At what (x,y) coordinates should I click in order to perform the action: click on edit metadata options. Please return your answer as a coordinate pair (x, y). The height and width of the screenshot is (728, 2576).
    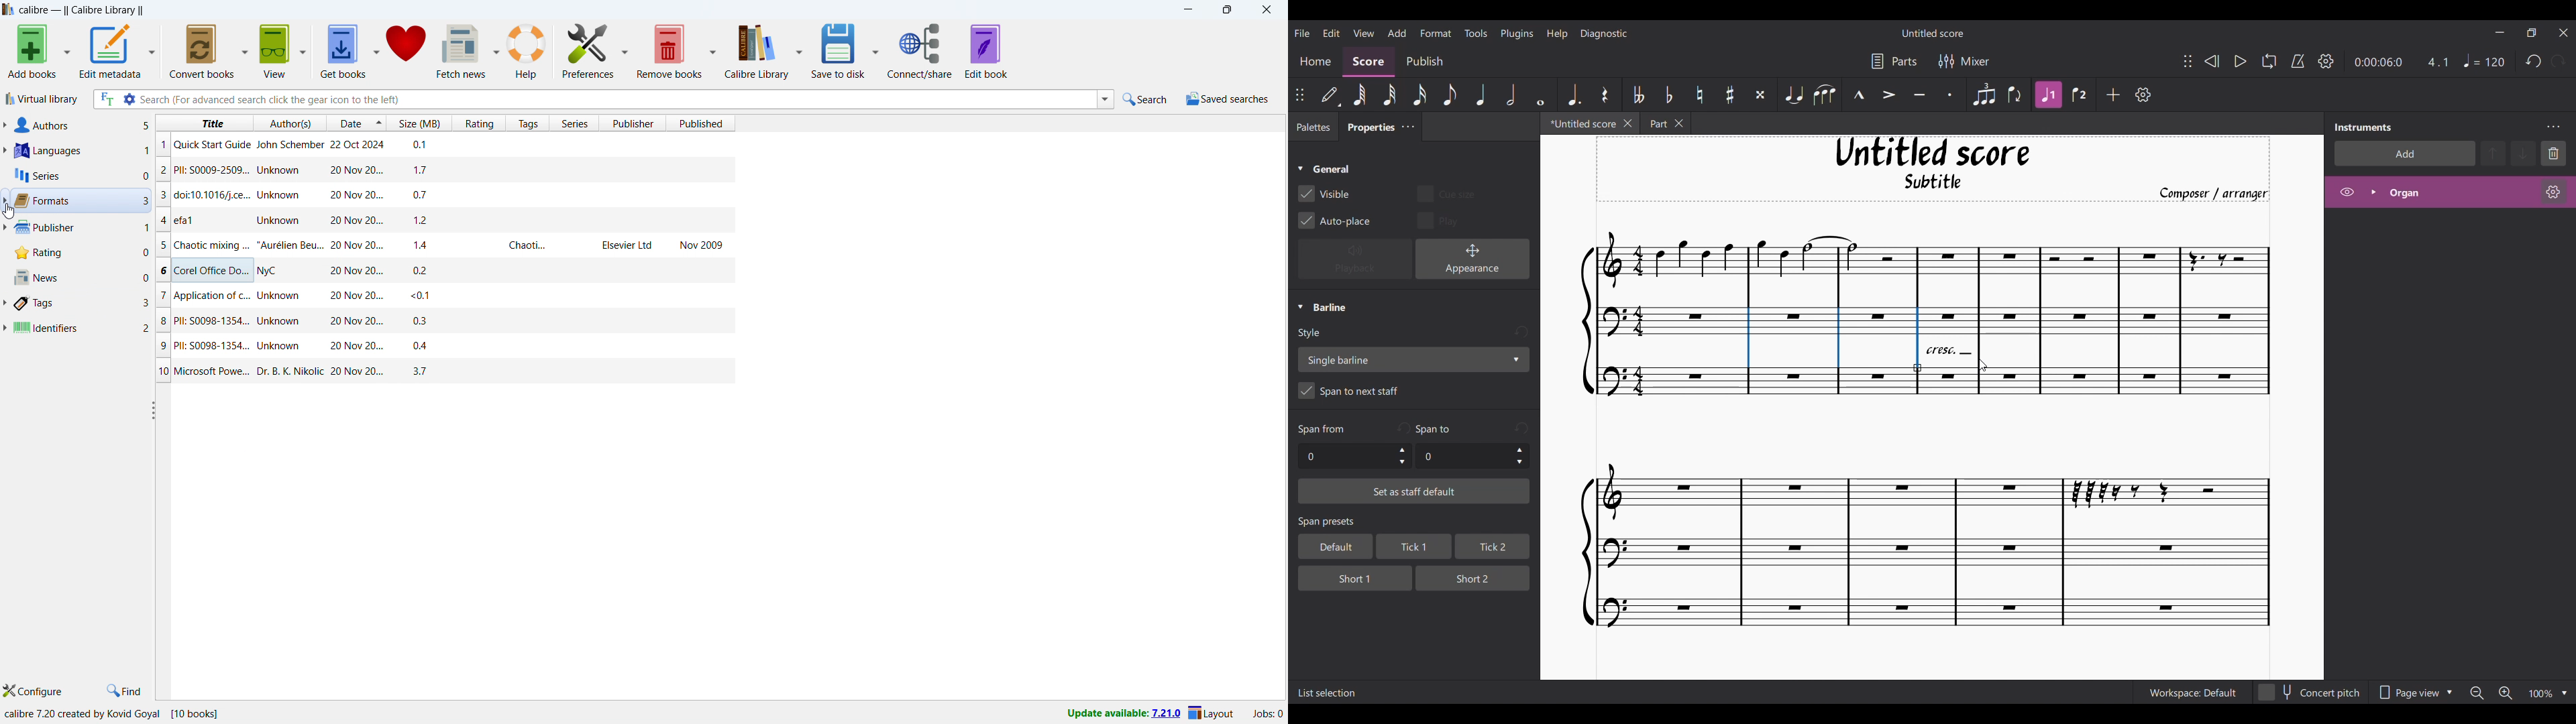
    Looking at the image, I should click on (152, 50).